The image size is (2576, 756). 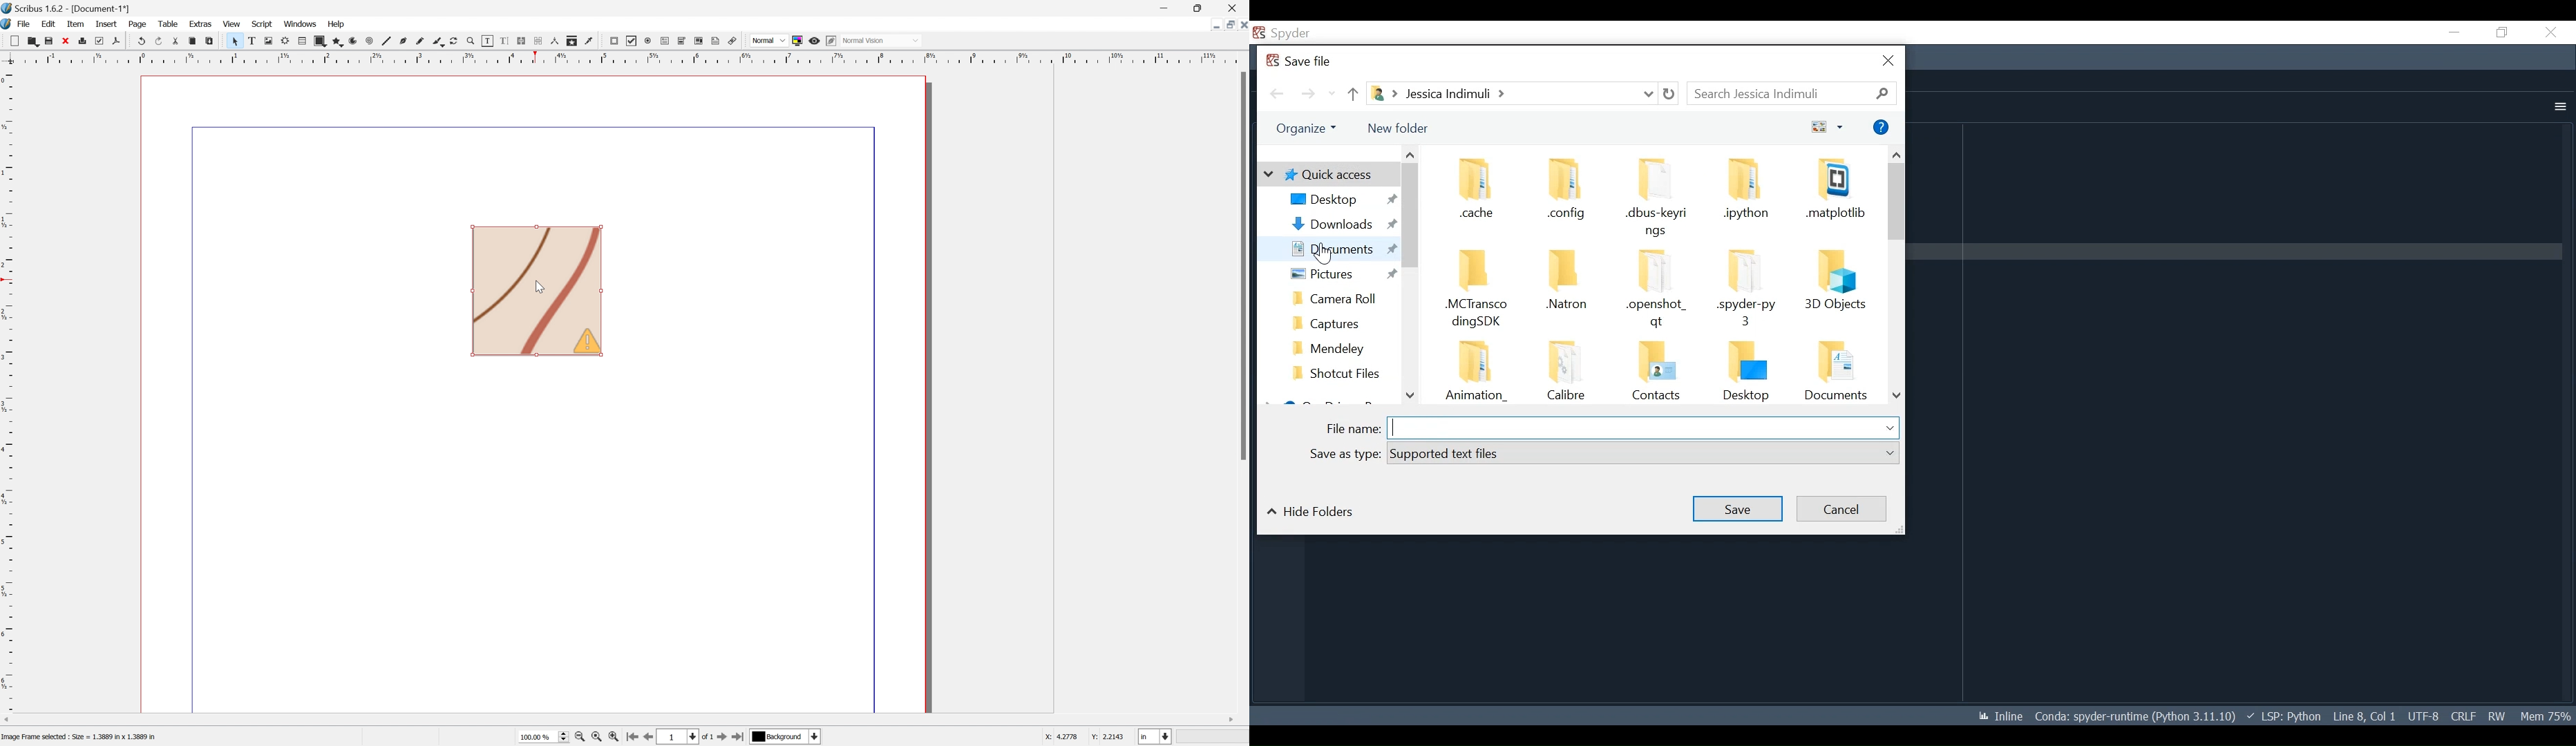 What do you see at coordinates (1563, 290) in the screenshot?
I see `Folder` at bounding box center [1563, 290].